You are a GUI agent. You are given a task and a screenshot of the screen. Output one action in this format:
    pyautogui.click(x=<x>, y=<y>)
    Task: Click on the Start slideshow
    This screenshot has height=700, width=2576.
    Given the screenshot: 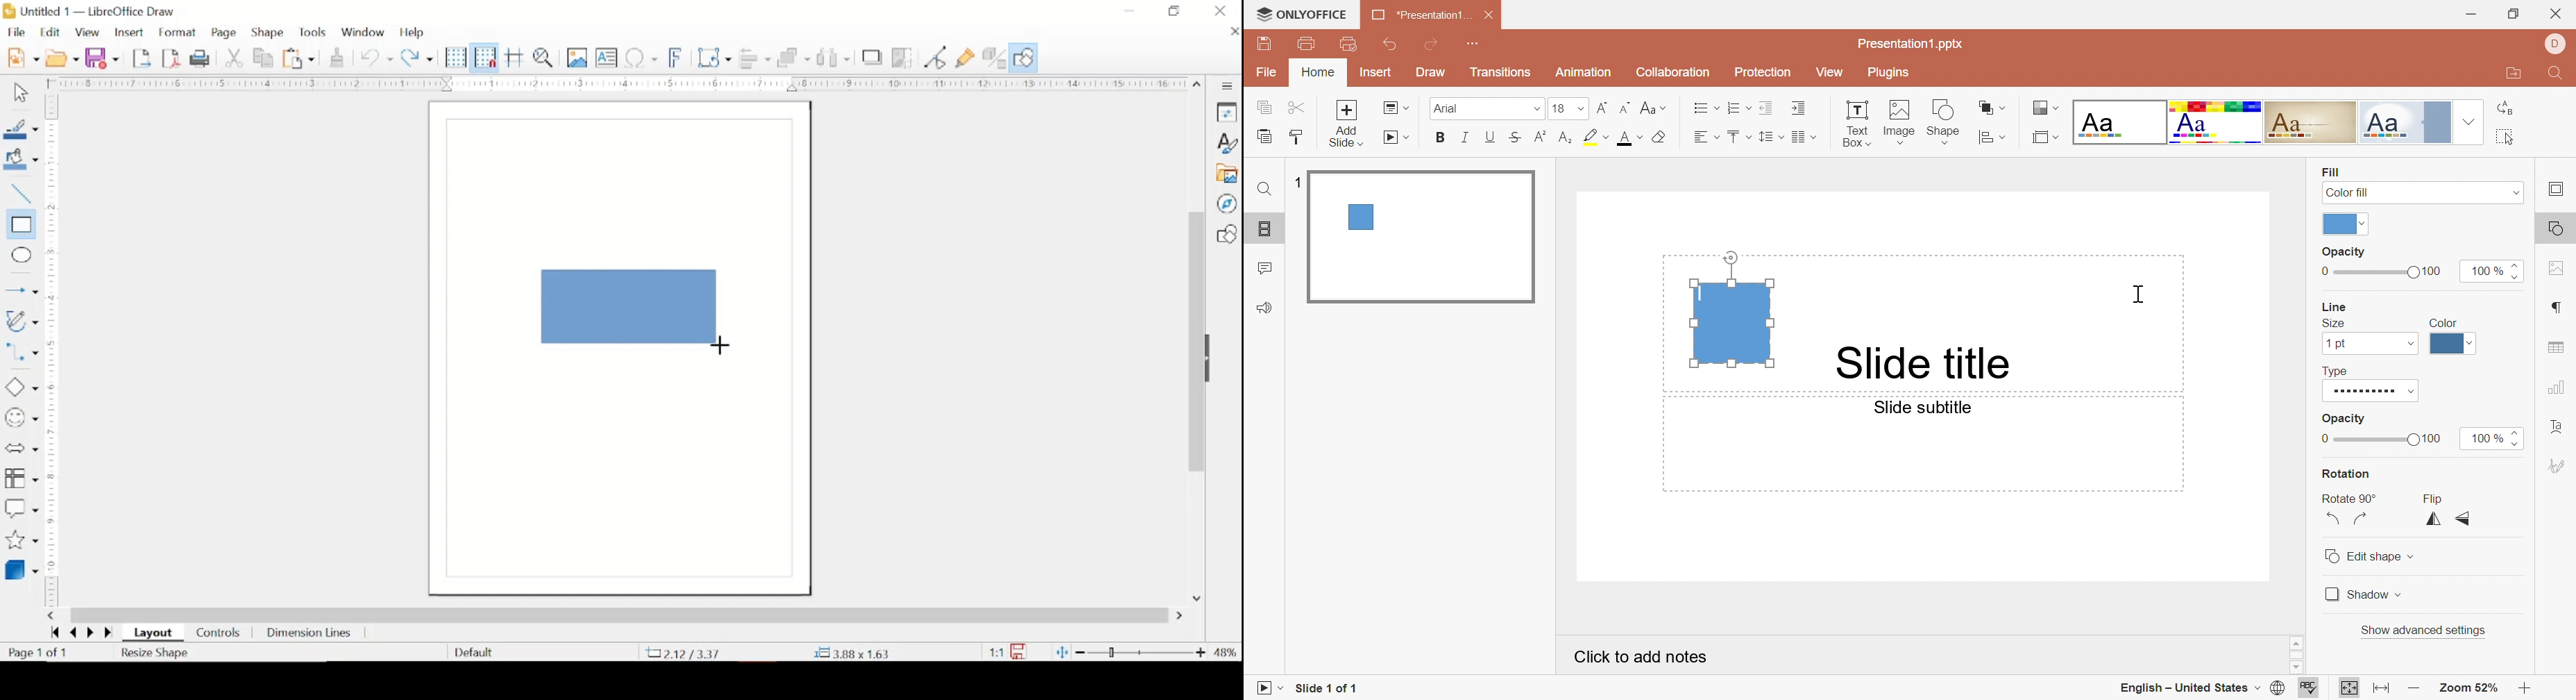 What is the action you would take?
    pyautogui.click(x=1271, y=690)
    